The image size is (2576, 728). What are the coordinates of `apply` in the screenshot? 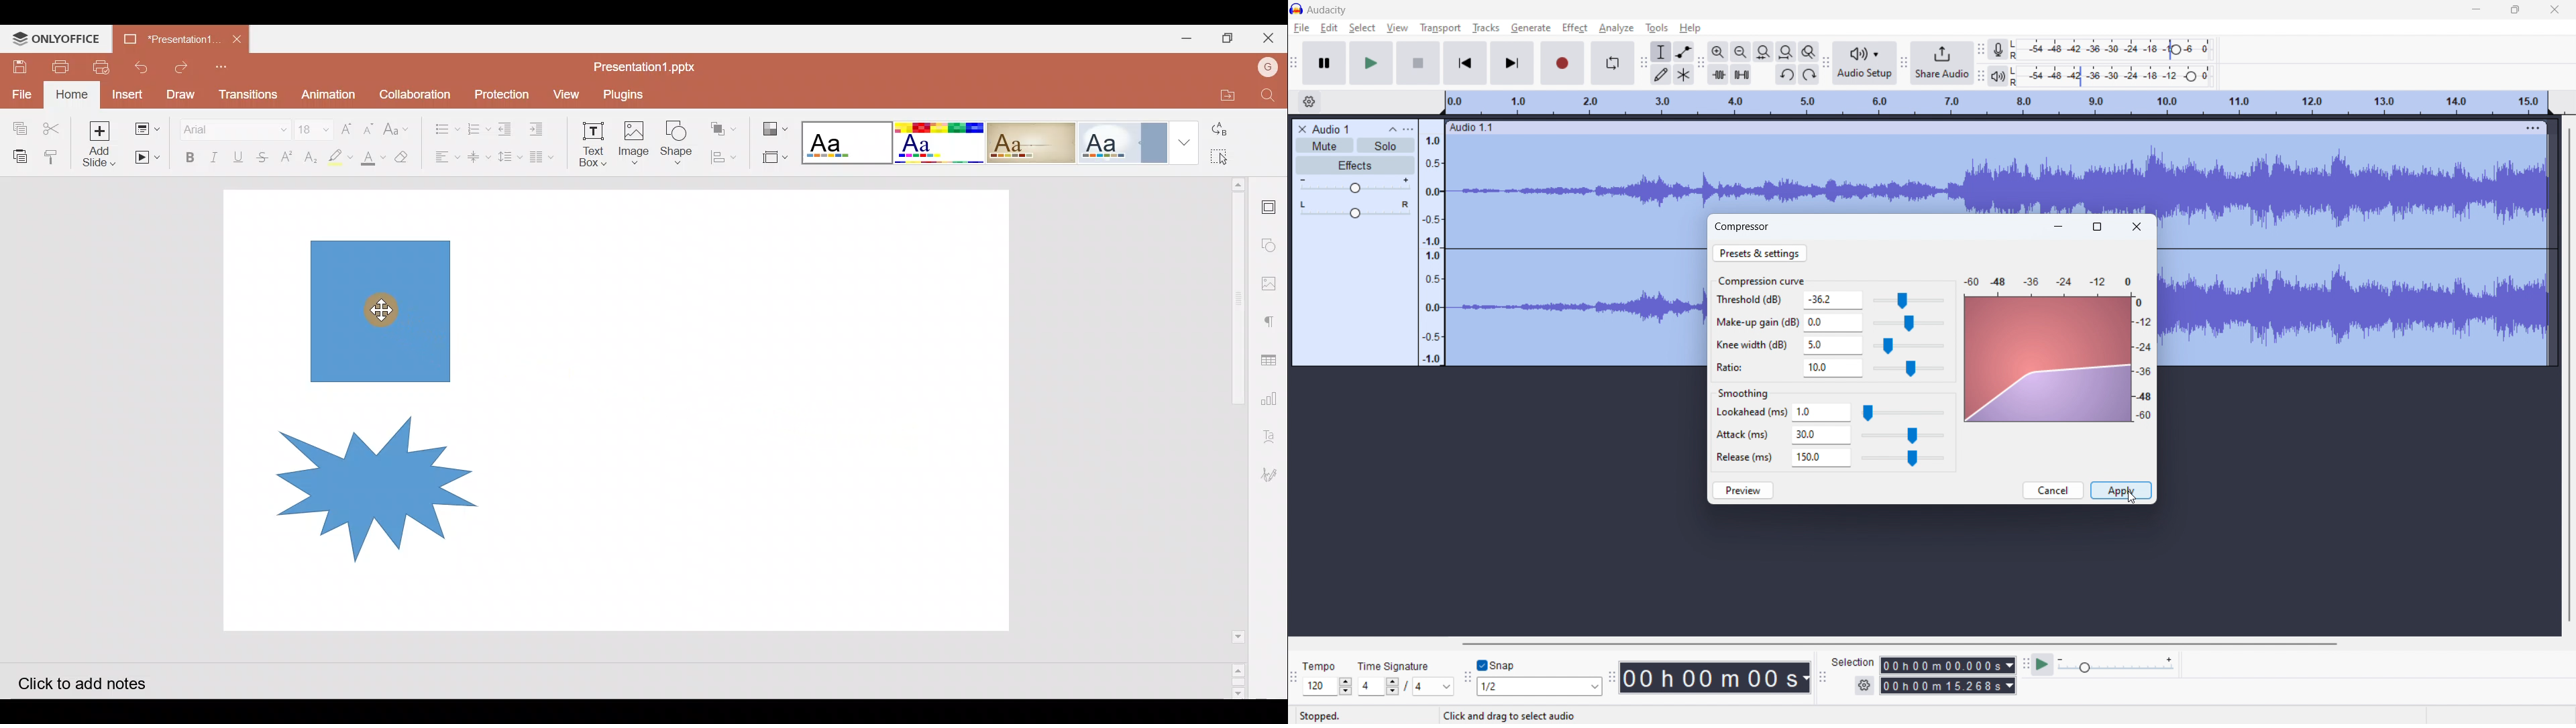 It's located at (2121, 491).